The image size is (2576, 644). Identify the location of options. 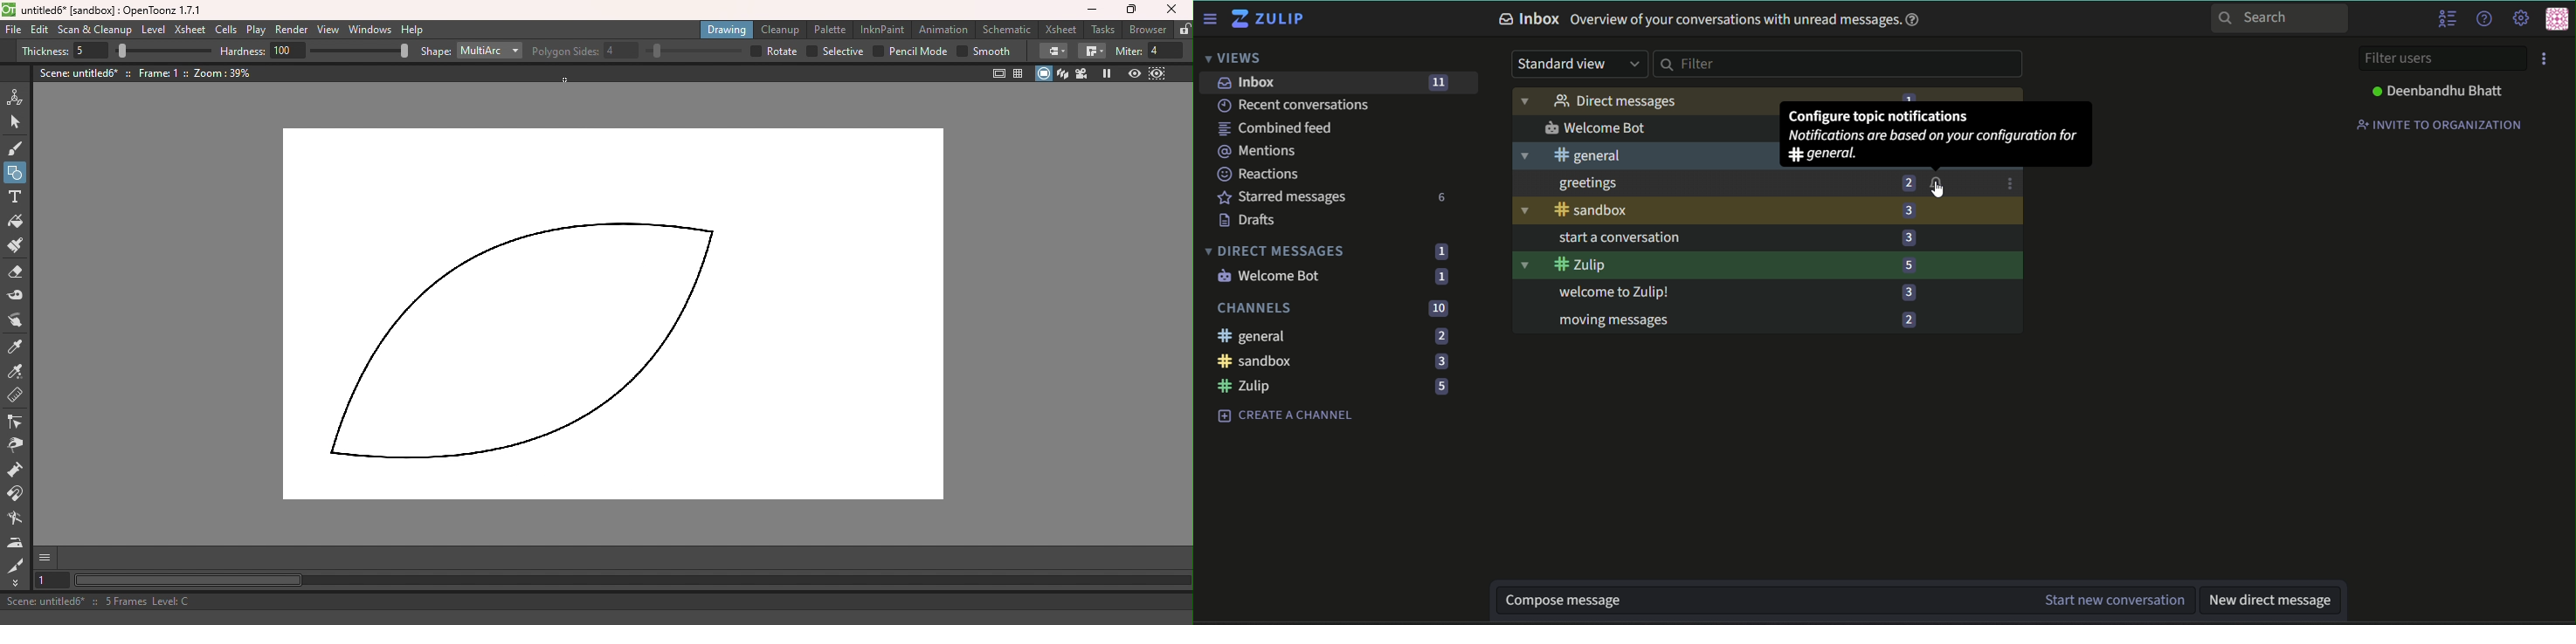
(2010, 183).